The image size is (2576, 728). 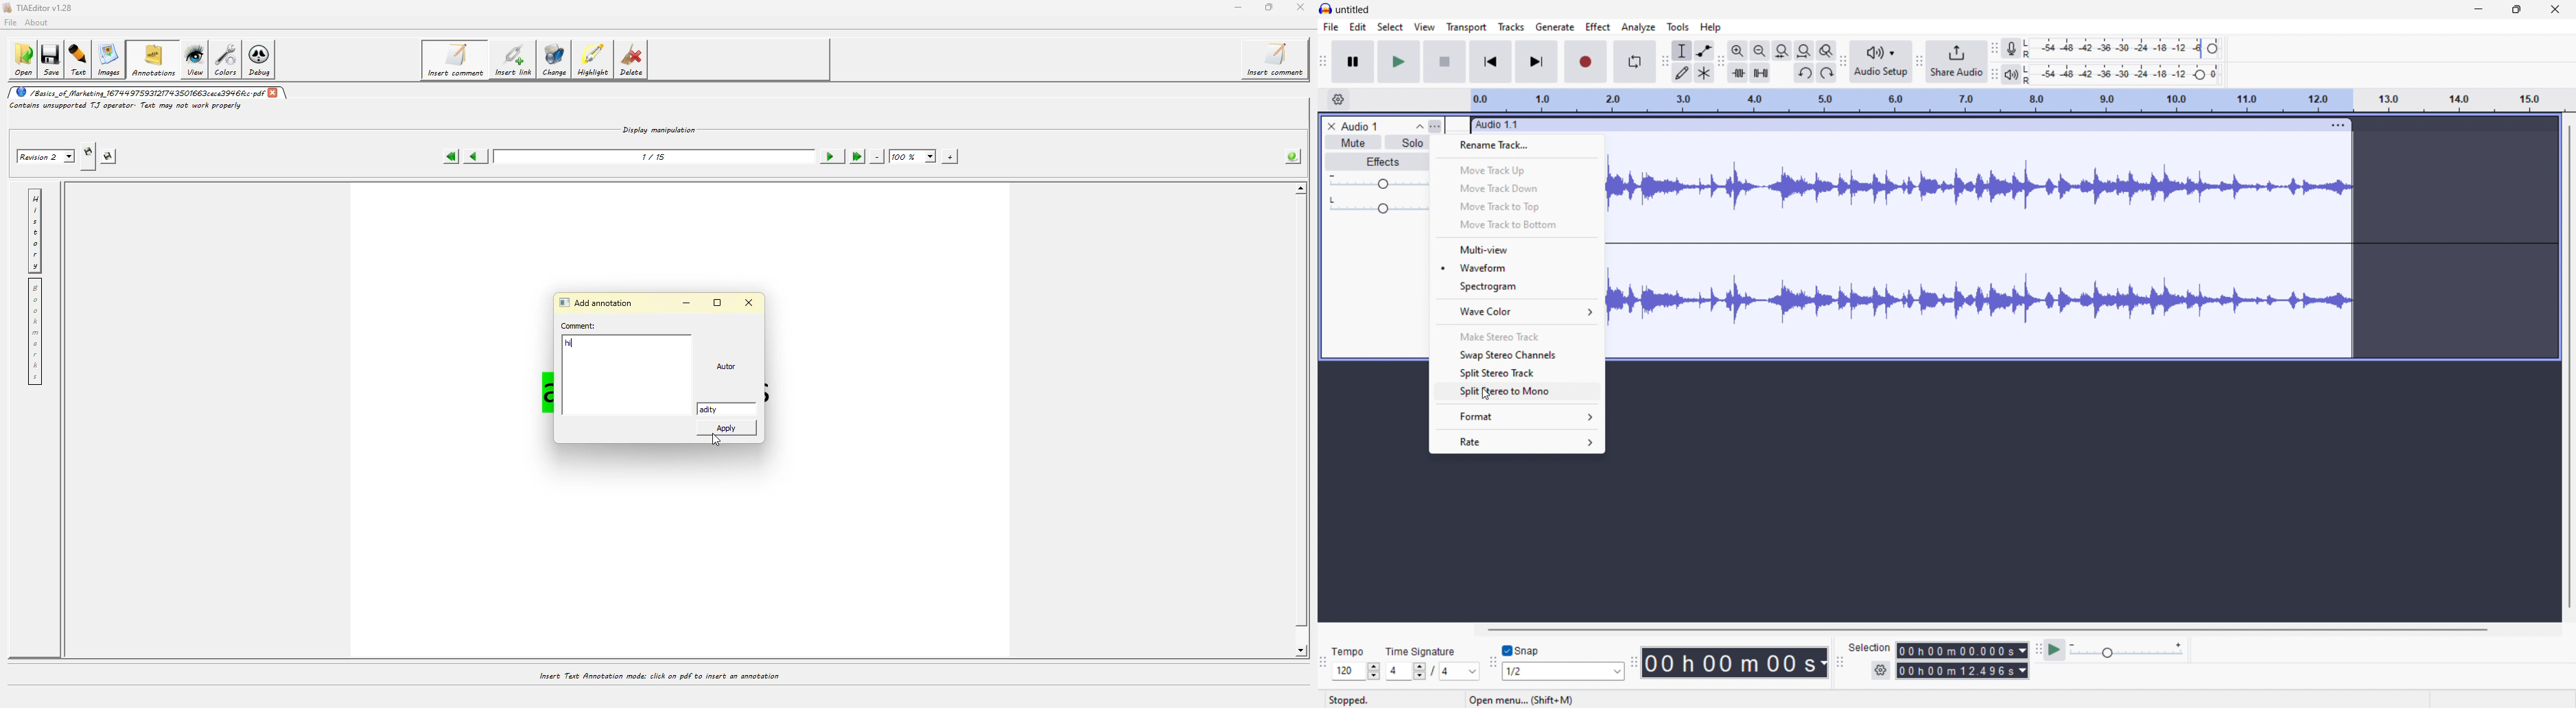 What do you see at coordinates (1760, 50) in the screenshot?
I see `zoom out` at bounding box center [1760, 50].